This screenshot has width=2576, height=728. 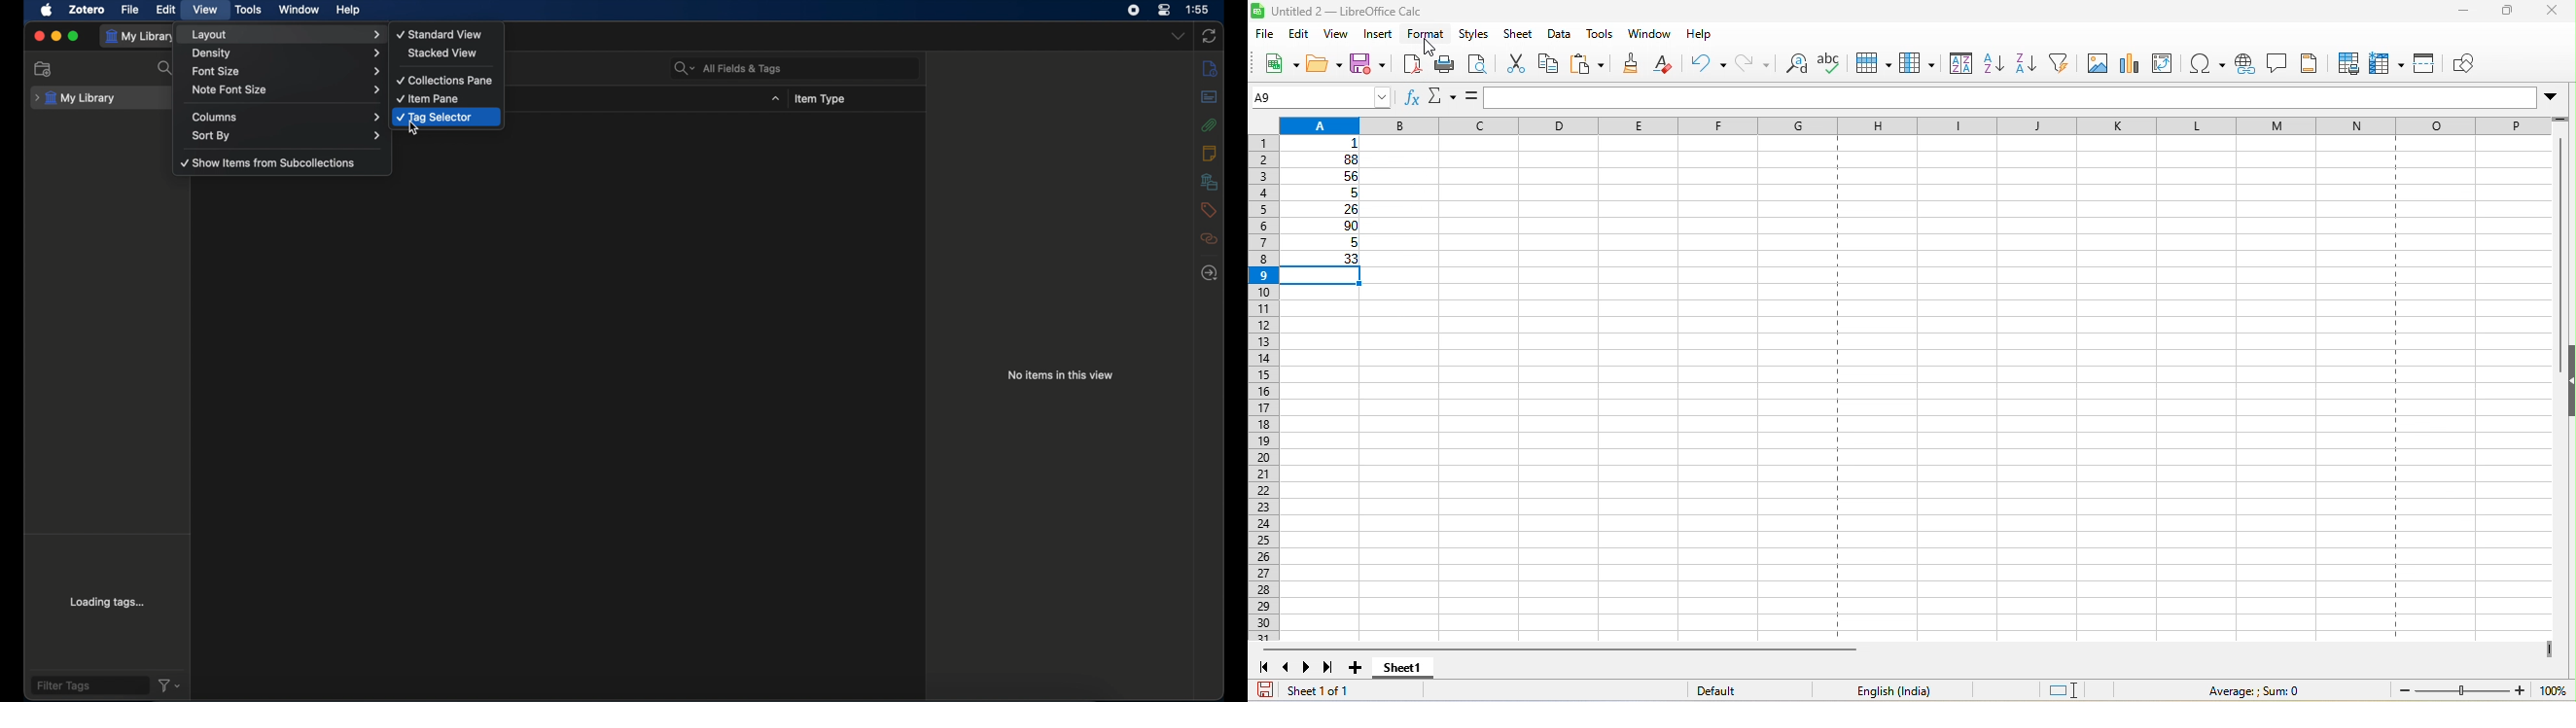 I want to click on horizontal scroll bar, so click(x=1566, y=651).